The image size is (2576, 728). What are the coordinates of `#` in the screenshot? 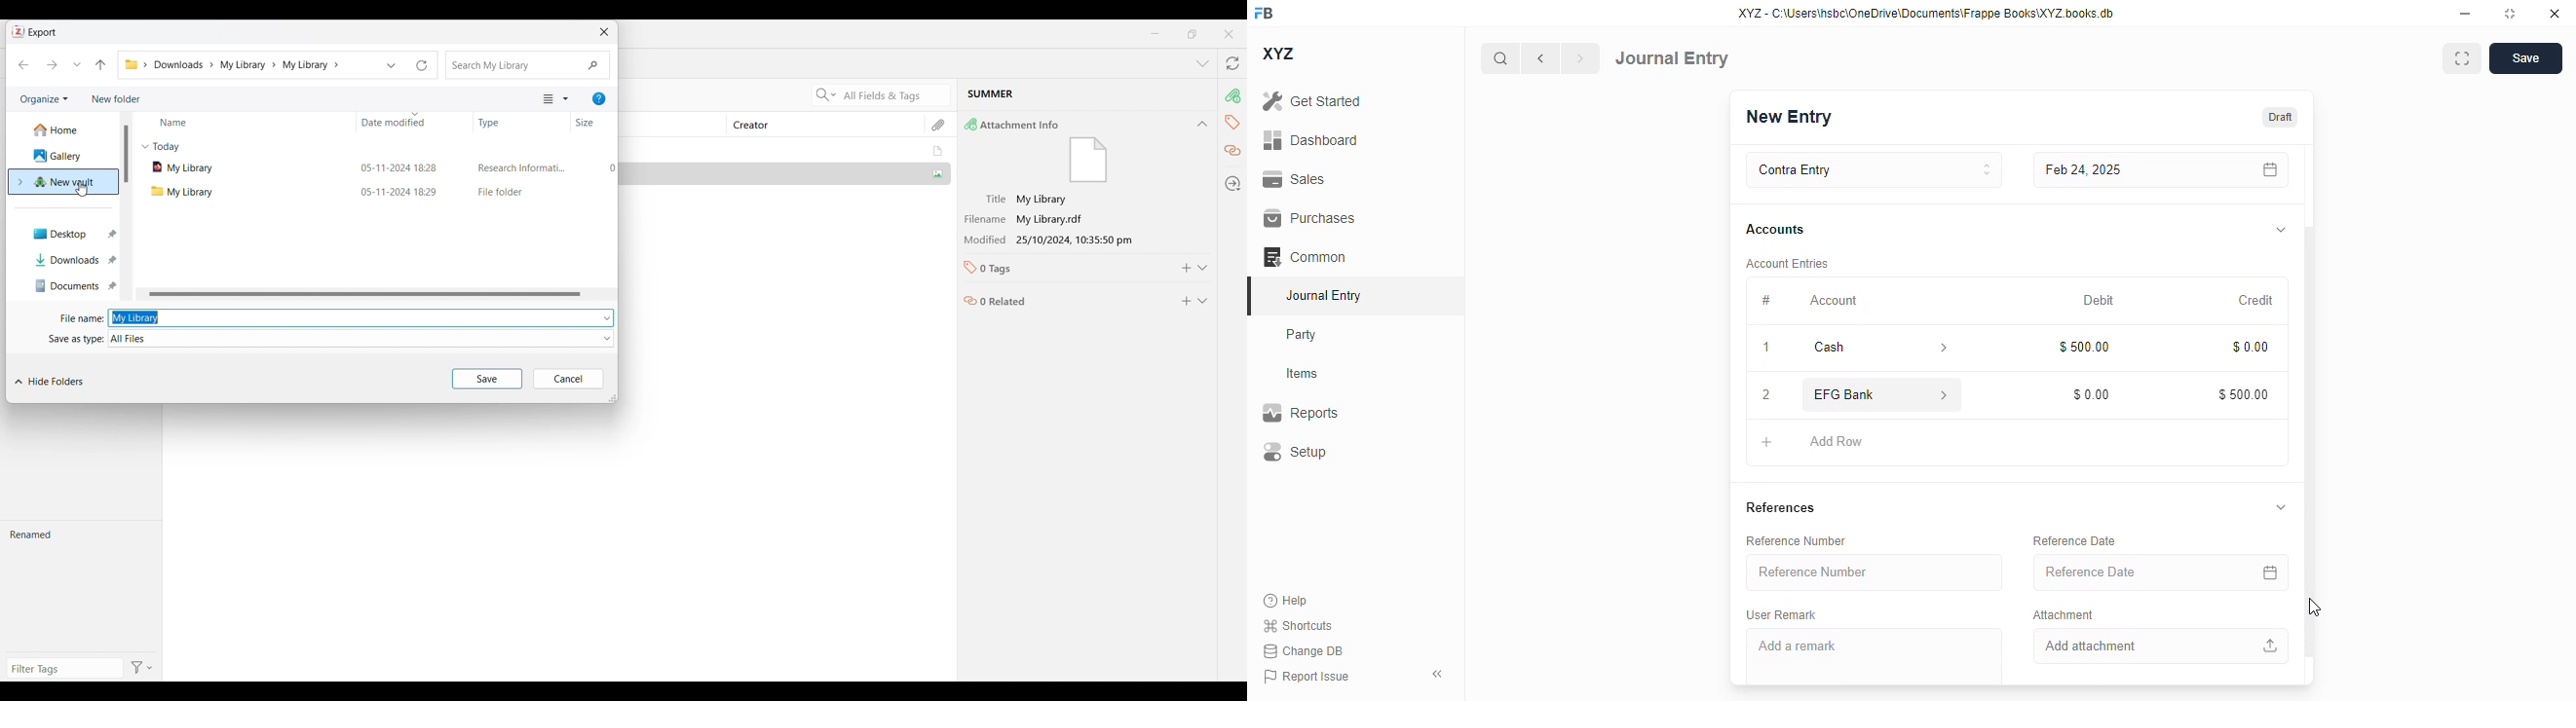 It's located at (1765, 302).